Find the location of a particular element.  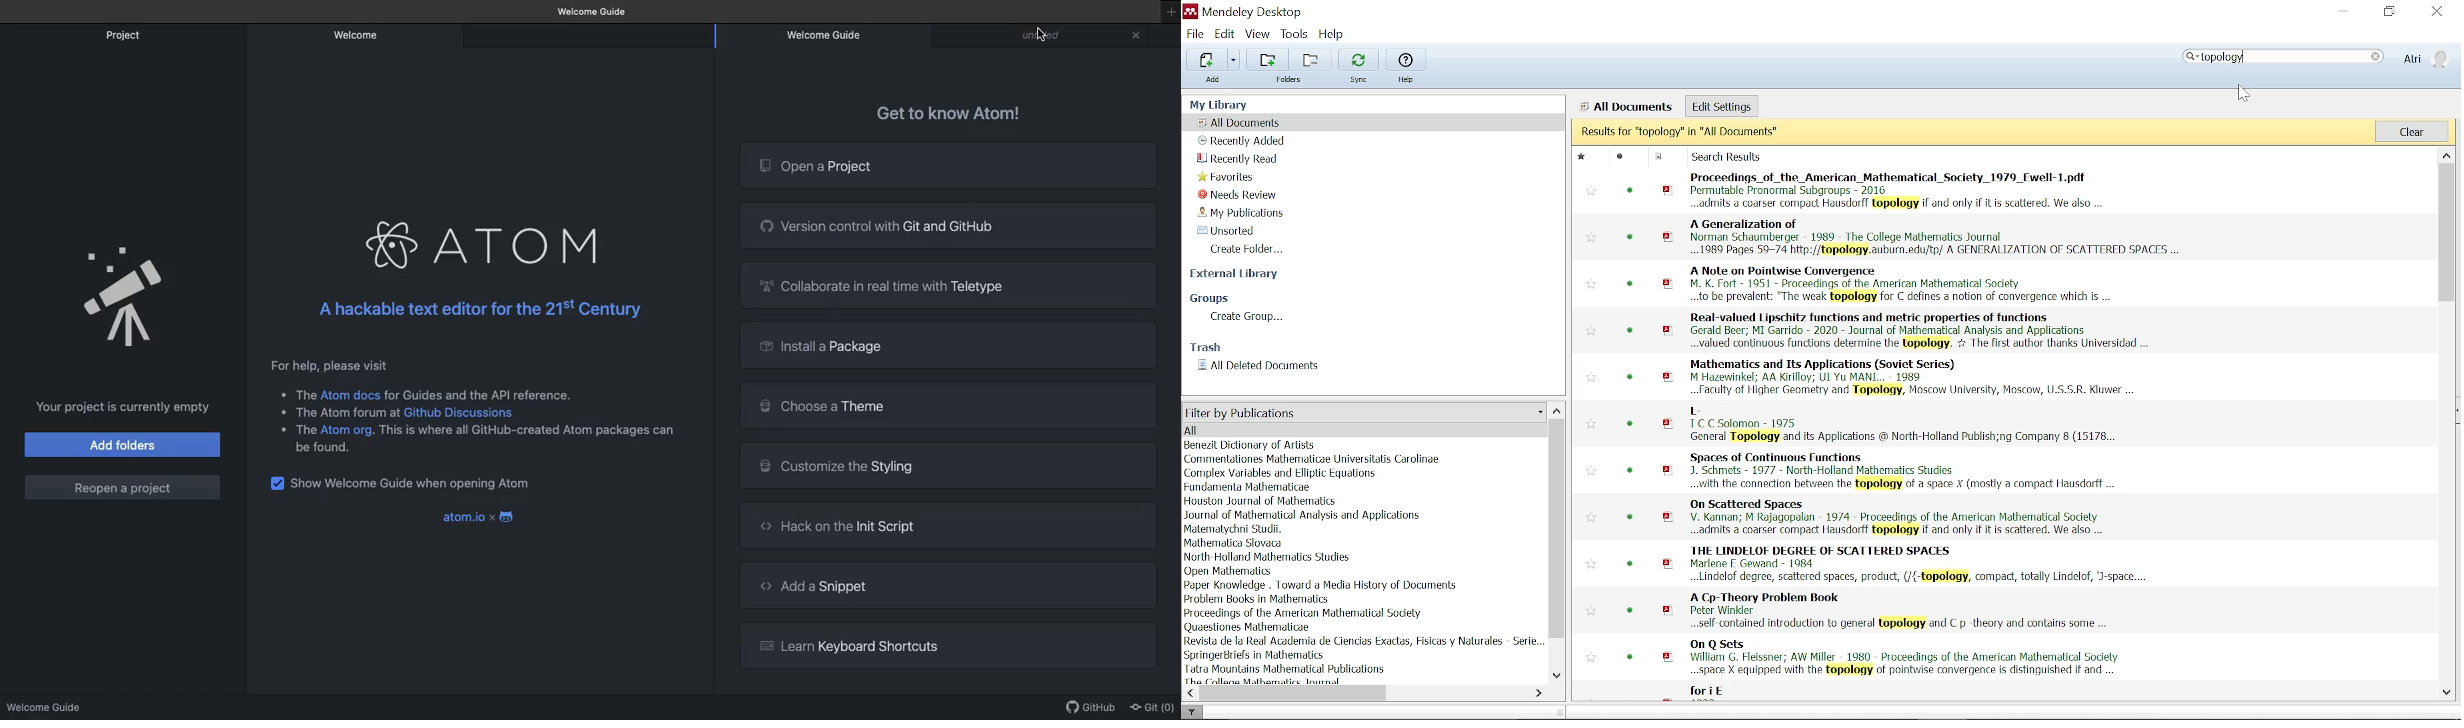

Recently Read is located at coordinates (1239, 159).